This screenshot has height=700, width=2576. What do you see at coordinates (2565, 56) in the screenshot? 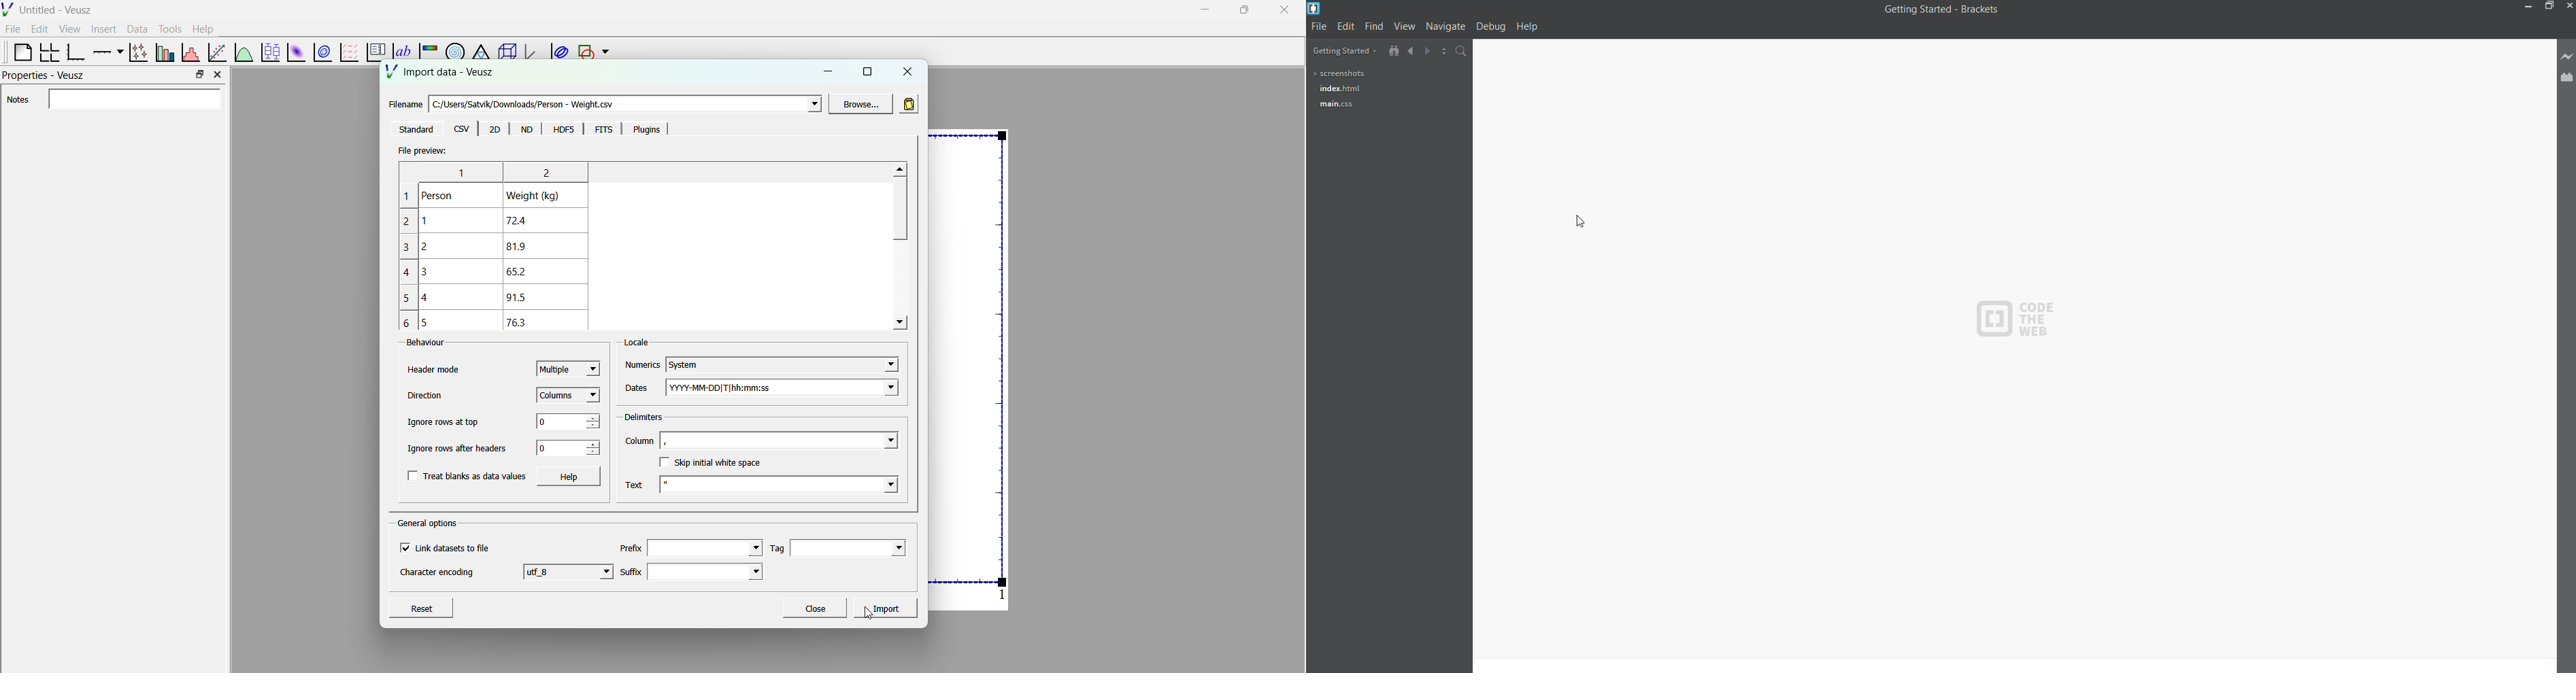
I see `live preview` at bounding box center [2565, 56].